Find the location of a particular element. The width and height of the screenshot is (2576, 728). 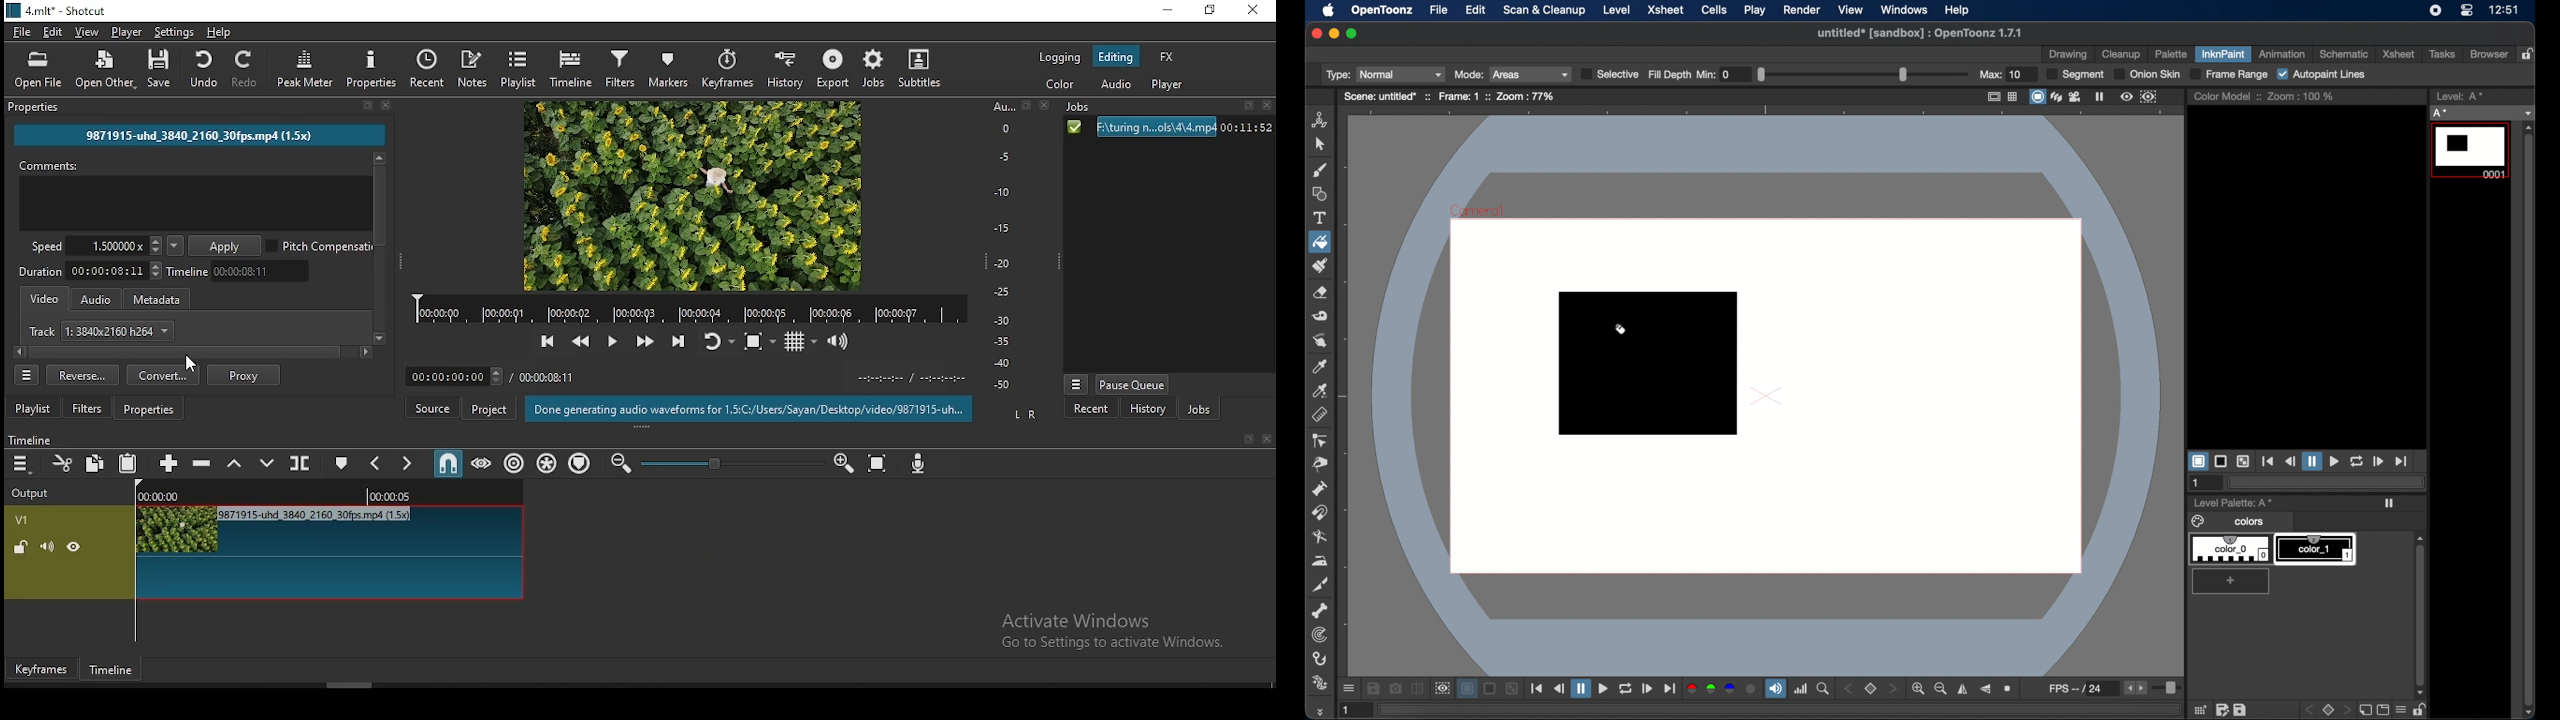

open file is located at coordinates (39, 70).